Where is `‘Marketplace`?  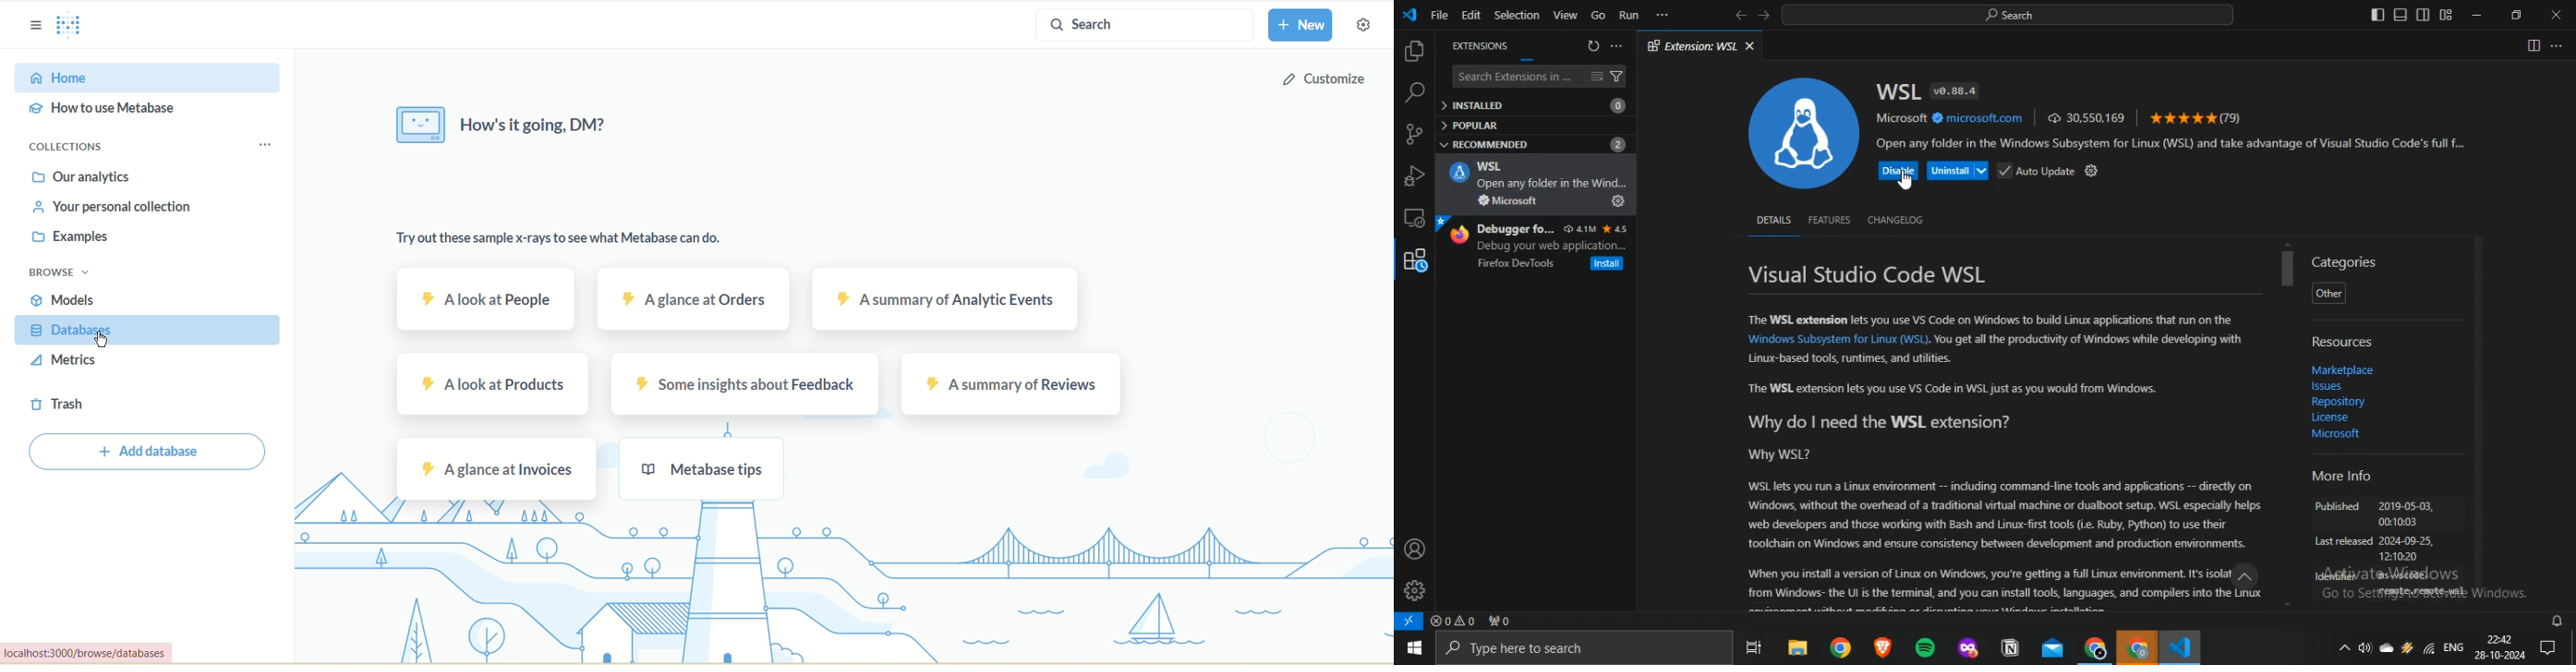 ‘Marketplace is located at coordinates (2342, 370).